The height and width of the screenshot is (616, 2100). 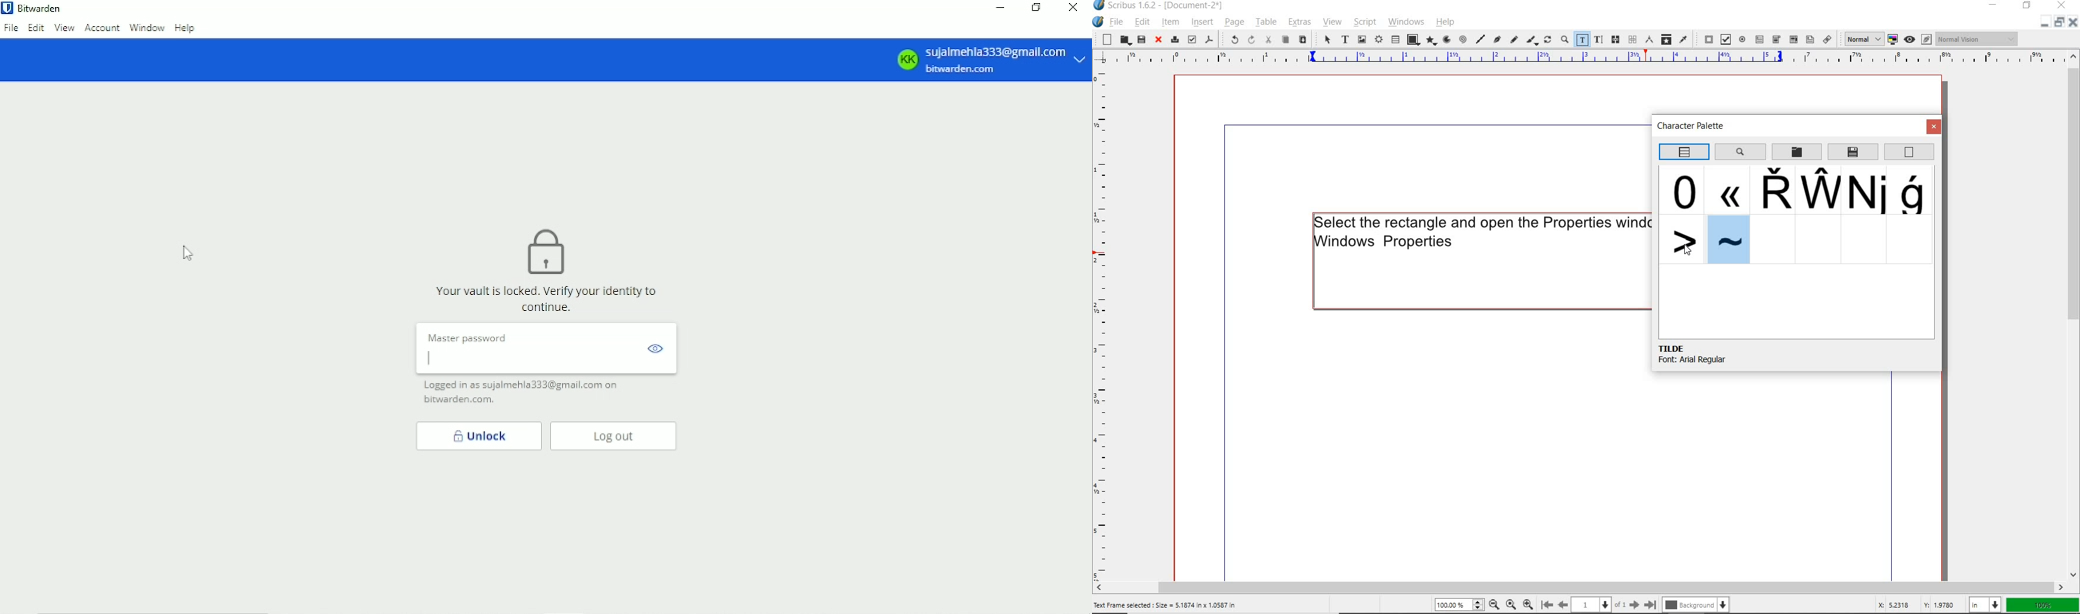 I want to click on calligraphic line, so click(x=1532, y=41).